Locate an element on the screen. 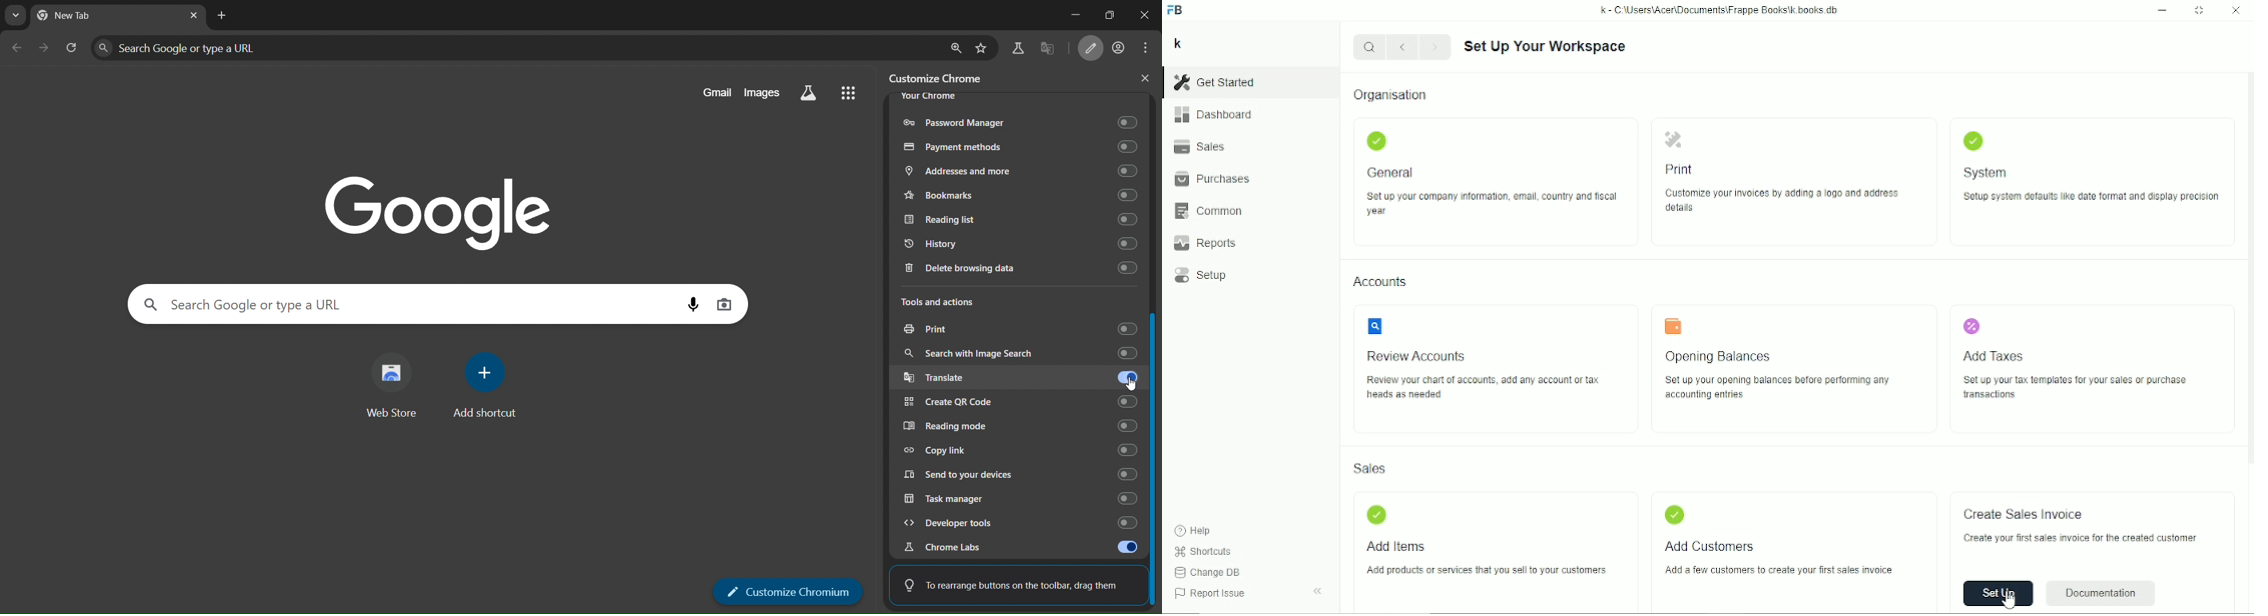 The image size is (2268, 616). FB is located at coordinates (1176, 10).